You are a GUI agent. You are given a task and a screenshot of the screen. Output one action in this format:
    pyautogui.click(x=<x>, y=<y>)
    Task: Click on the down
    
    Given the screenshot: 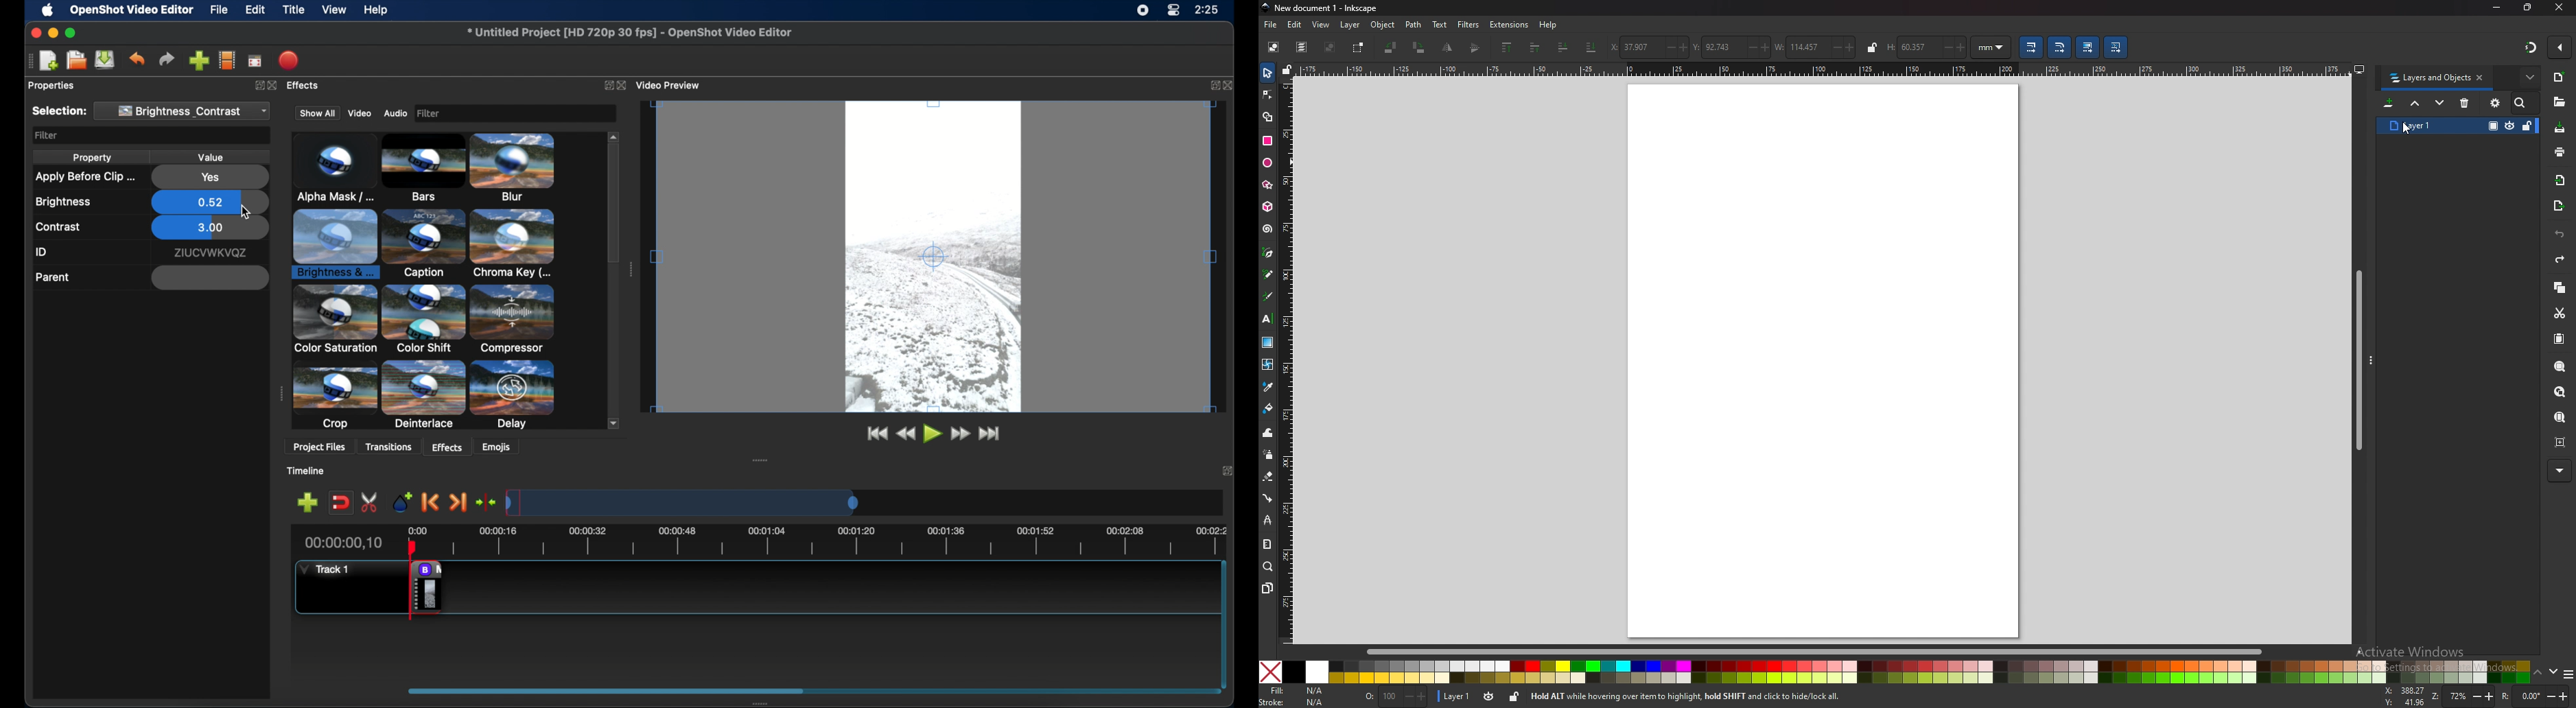 What is the action you would take?
    pyautogui.click(x=2552, y=671)
    